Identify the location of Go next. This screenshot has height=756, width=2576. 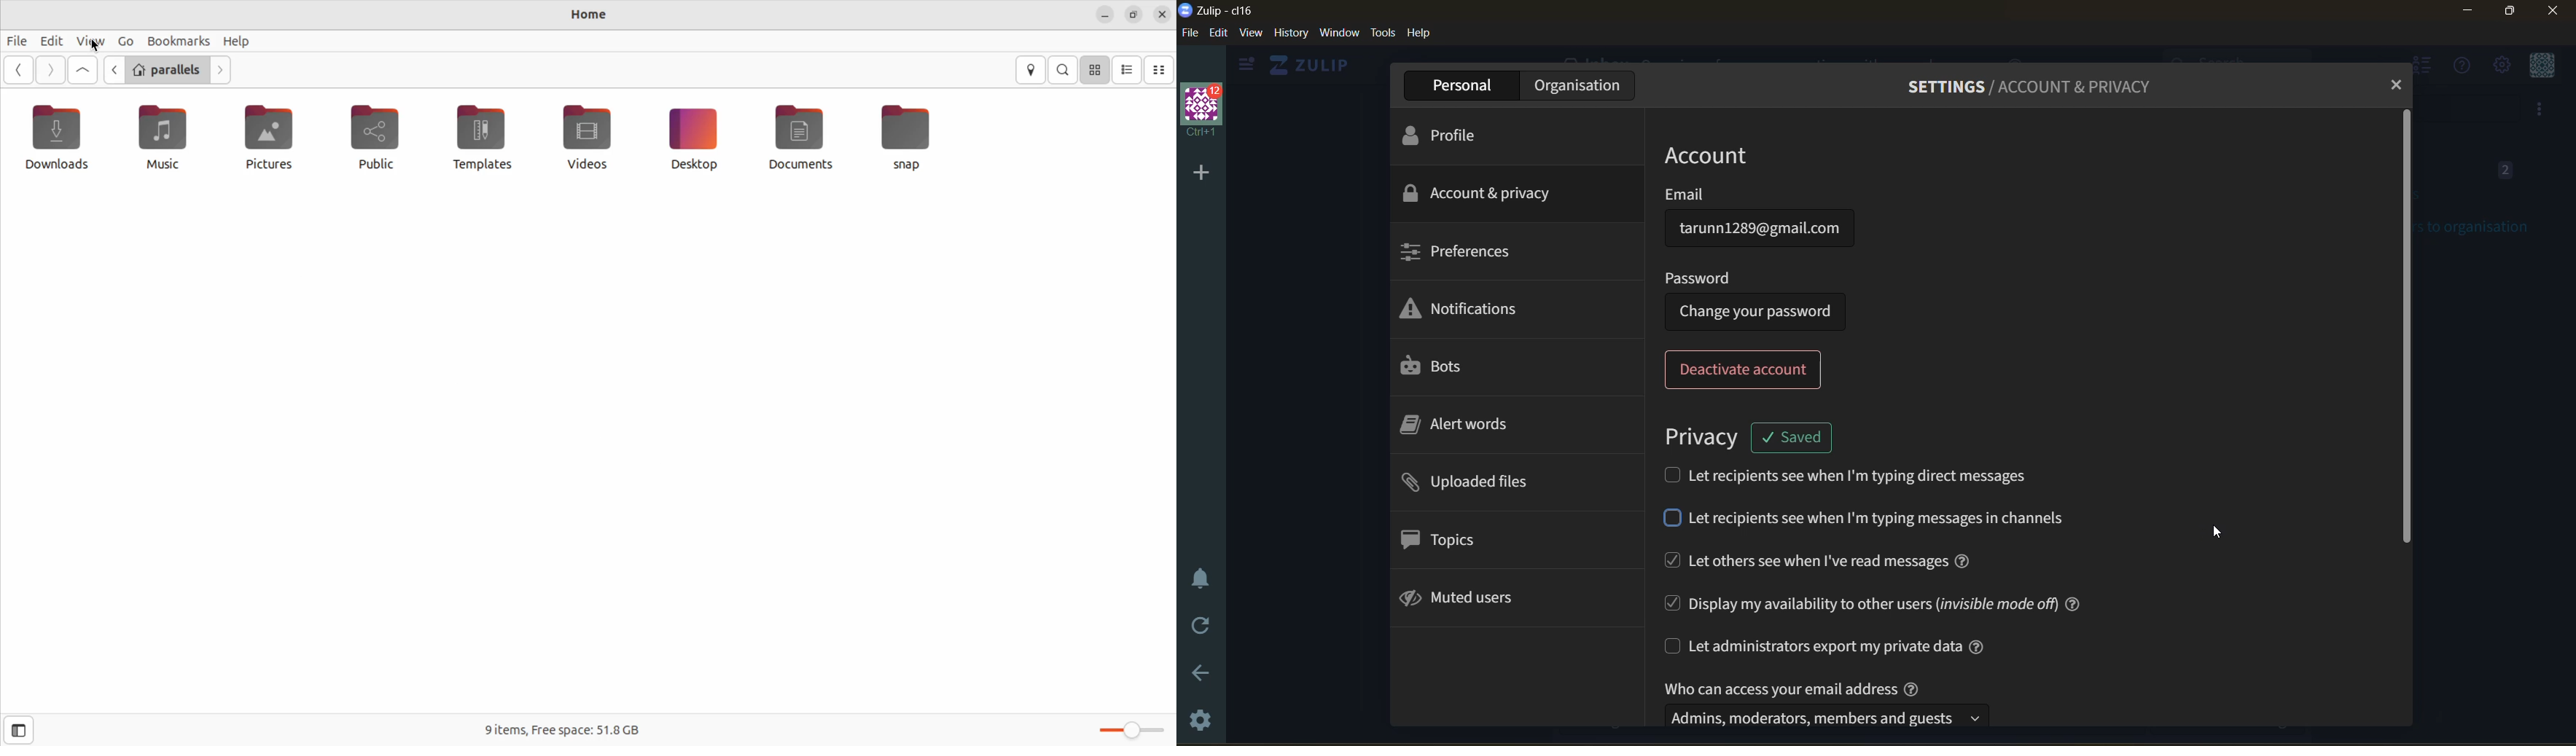
(50, 69).